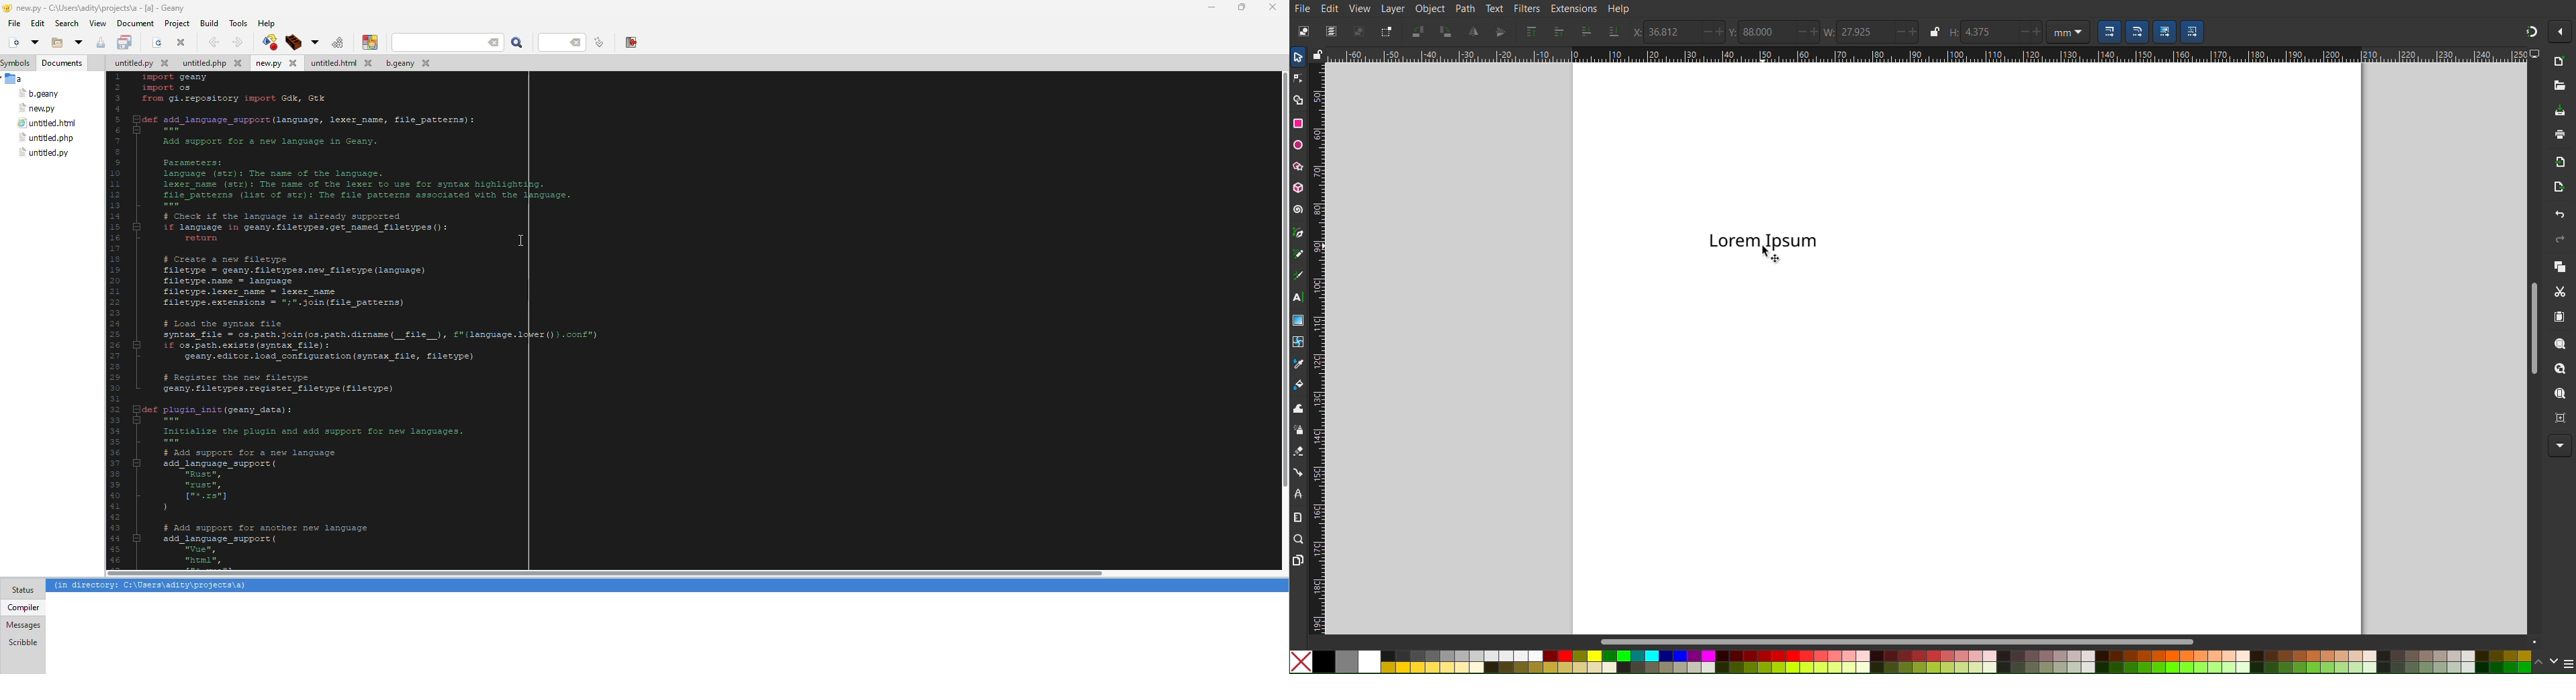 The width and height of the screenshot is (2576, 700). Describe the element at coordinates (598, 42) in the screenshot. I see `line` at that location.